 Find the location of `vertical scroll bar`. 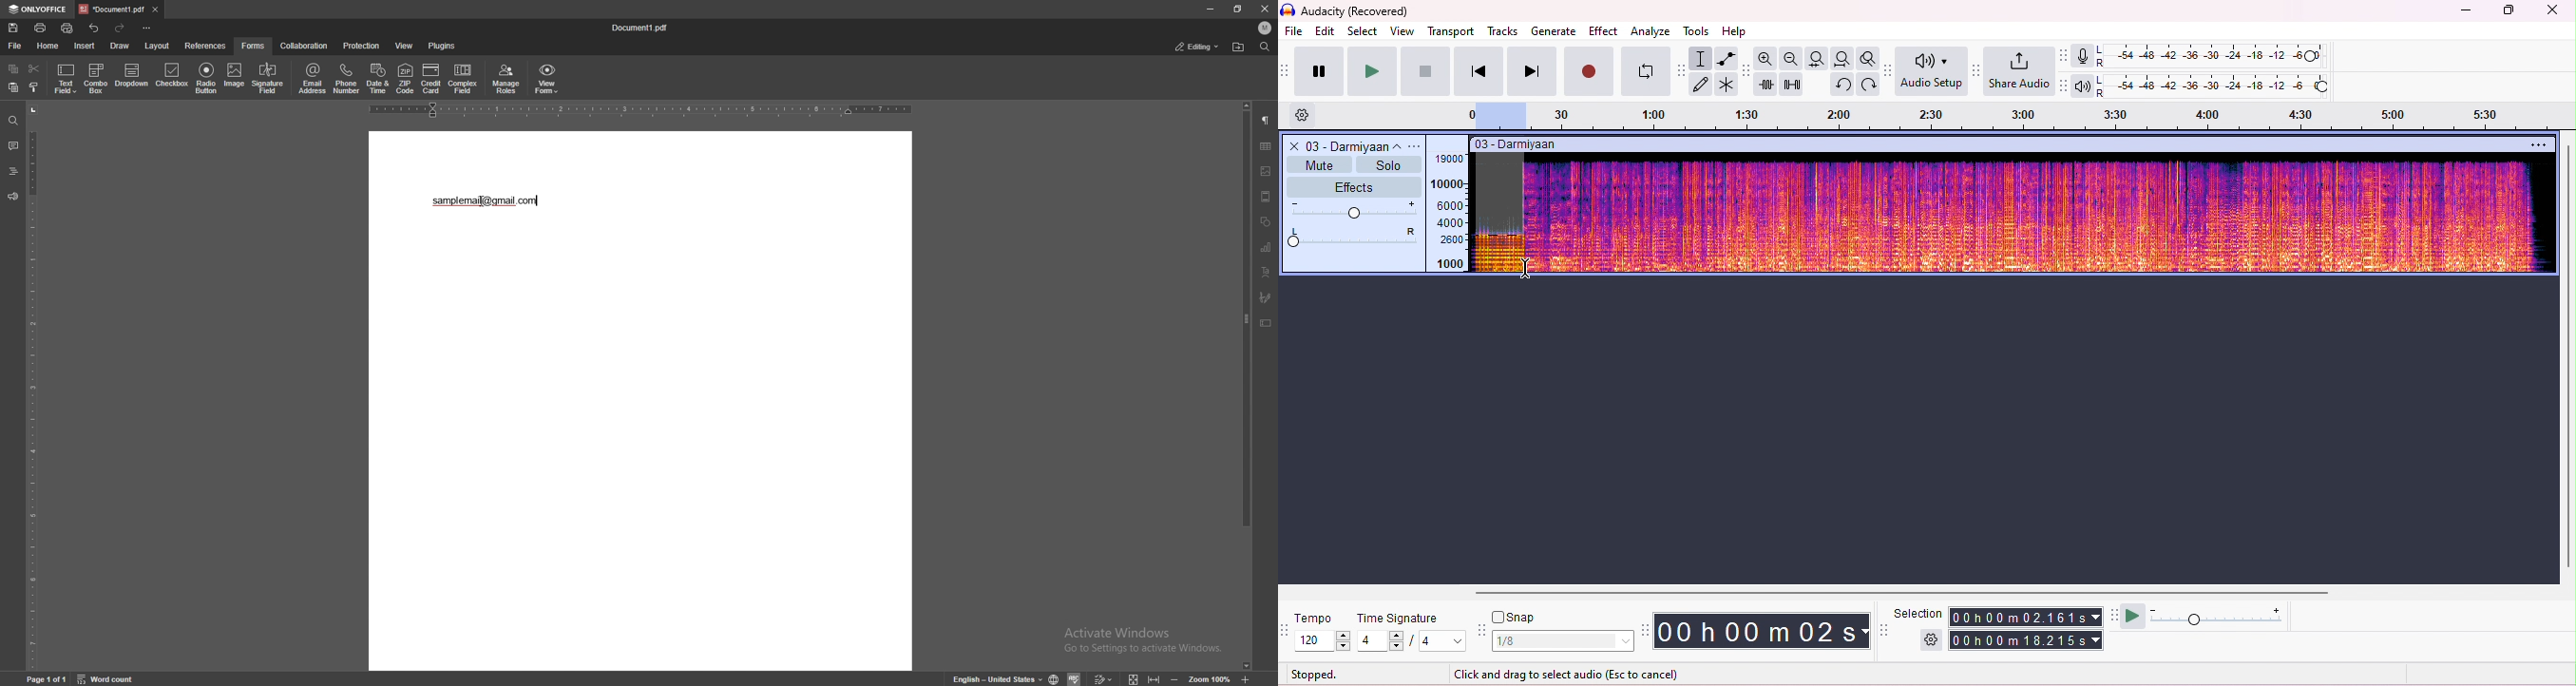

vertical scroll bar is located at coordinates (2567, 357).